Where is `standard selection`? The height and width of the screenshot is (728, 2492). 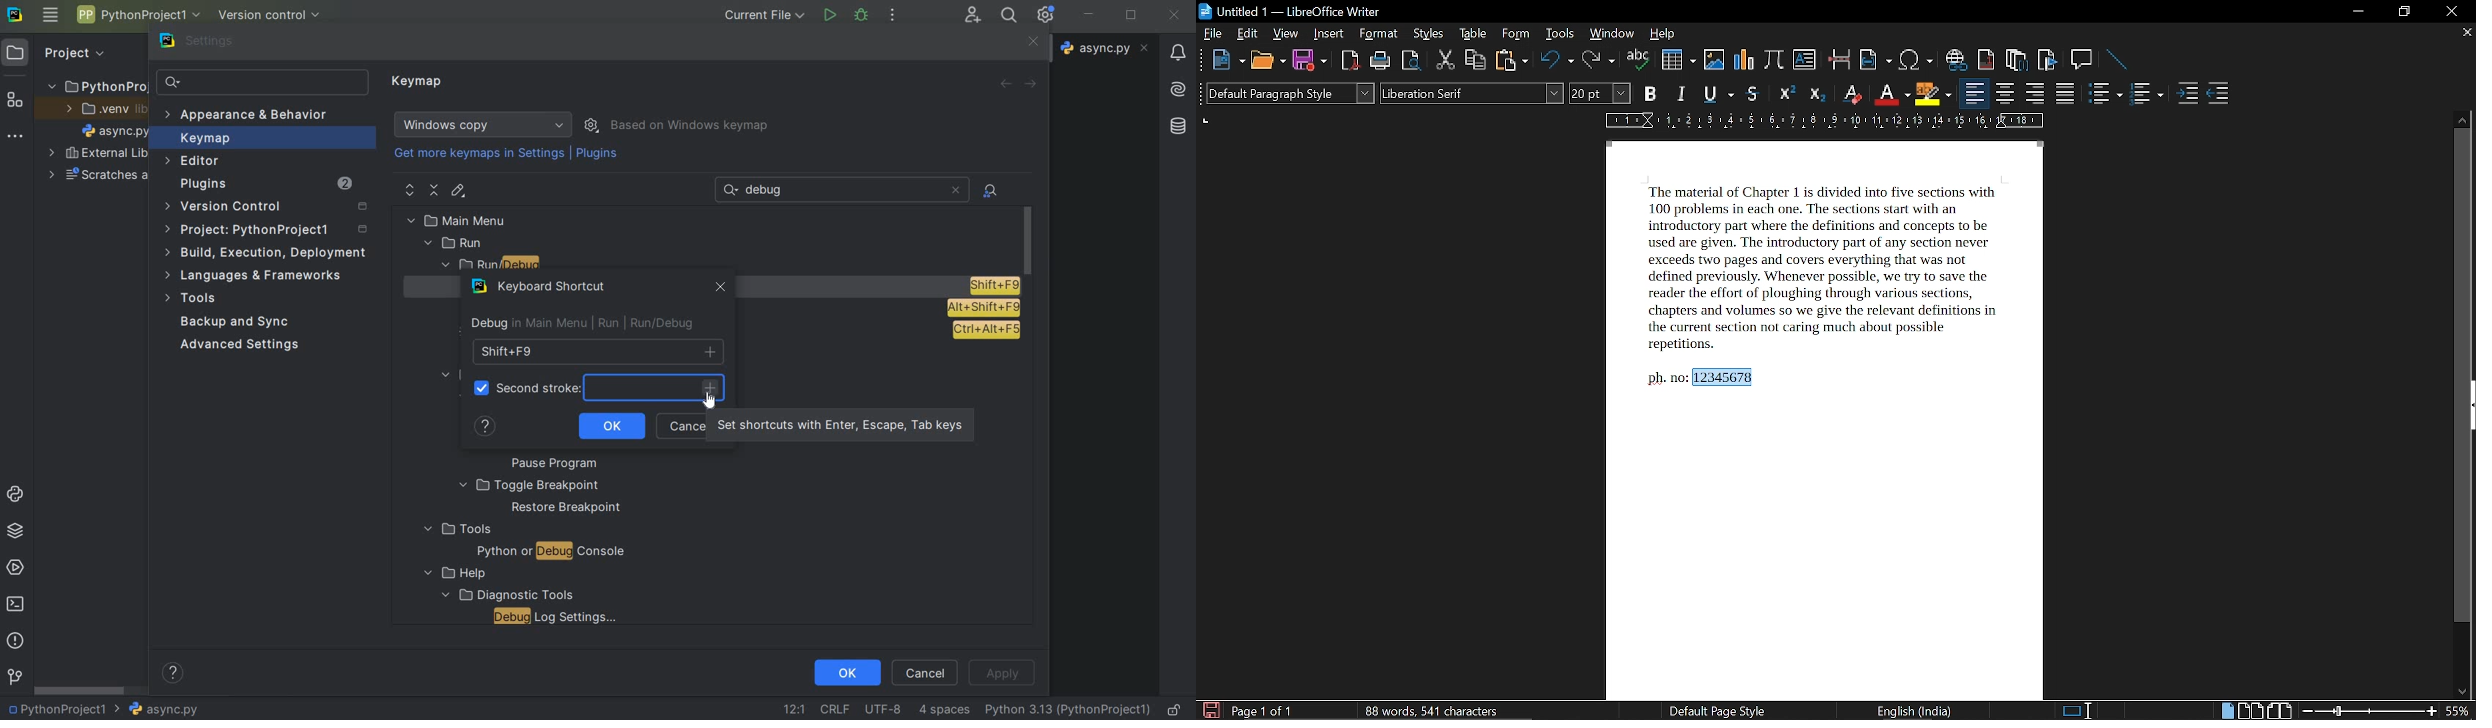 standard selection is located at coordinates (2076, 709).